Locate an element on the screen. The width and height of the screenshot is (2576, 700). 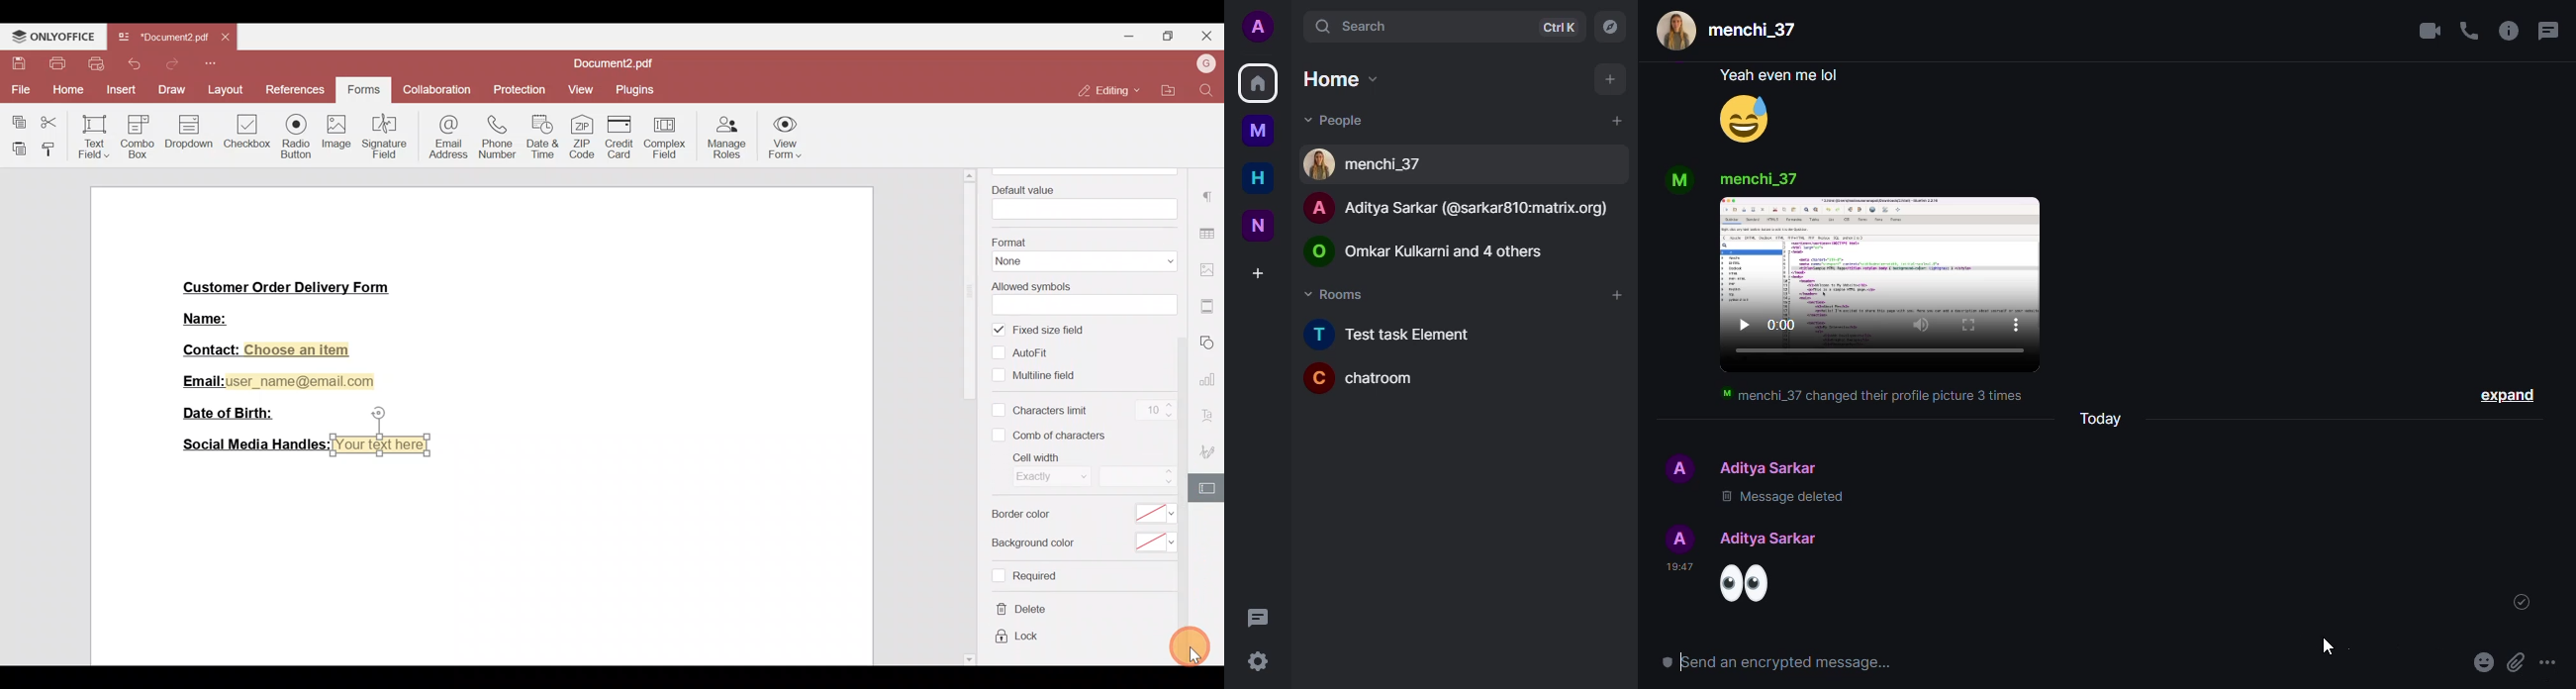
References is located at coordinates (293, 88).